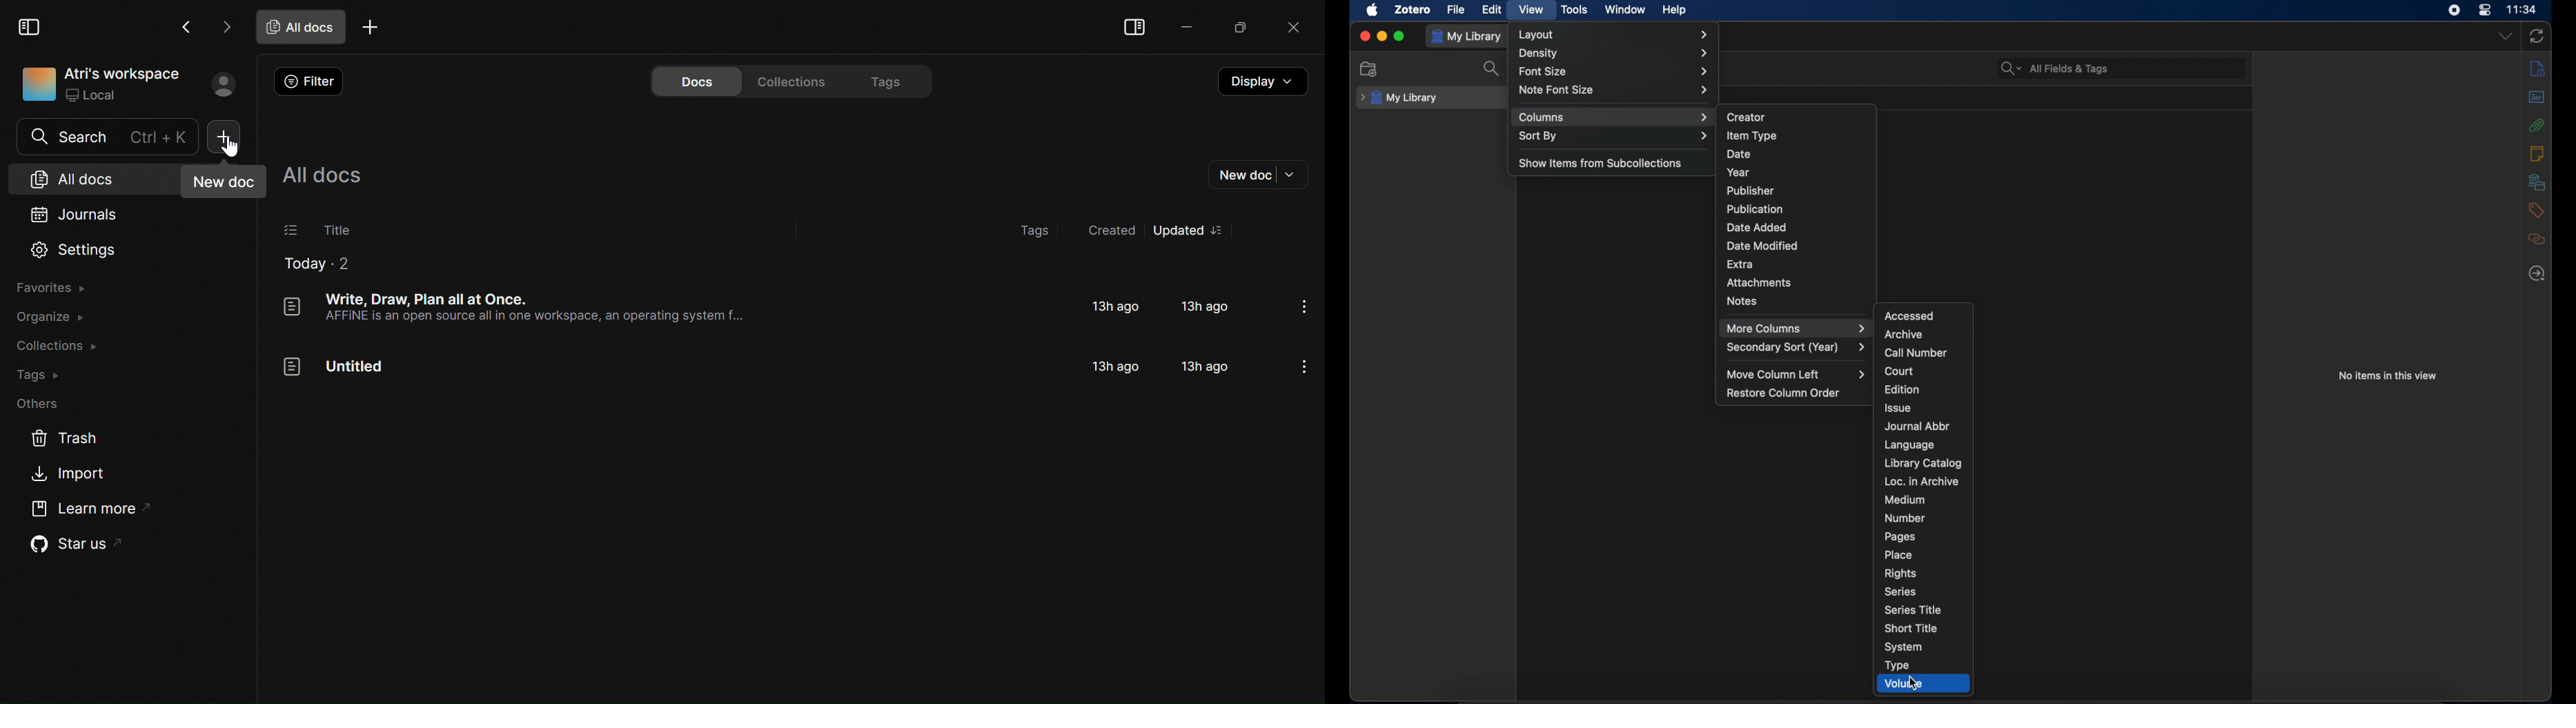 The image size is (2576, 728). I want to click on attachments, so click(1758, 283).